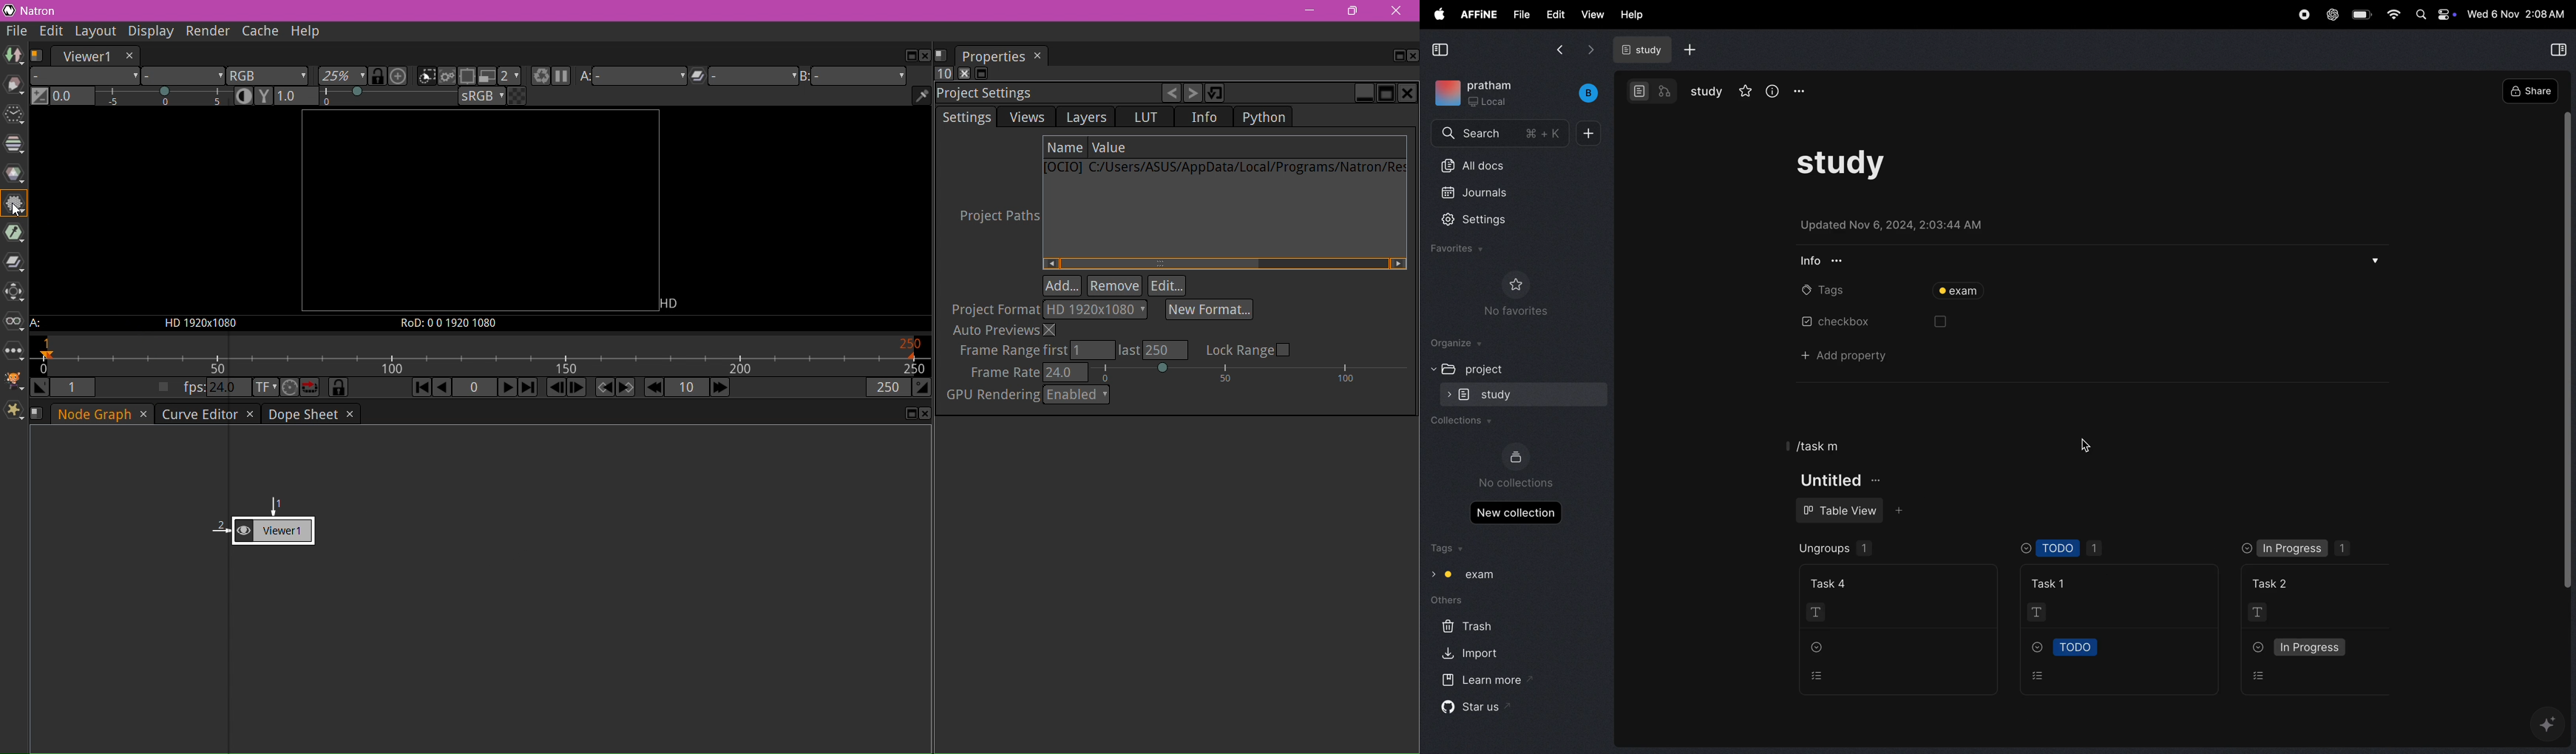  I want to click on view, so click(1592, 15).